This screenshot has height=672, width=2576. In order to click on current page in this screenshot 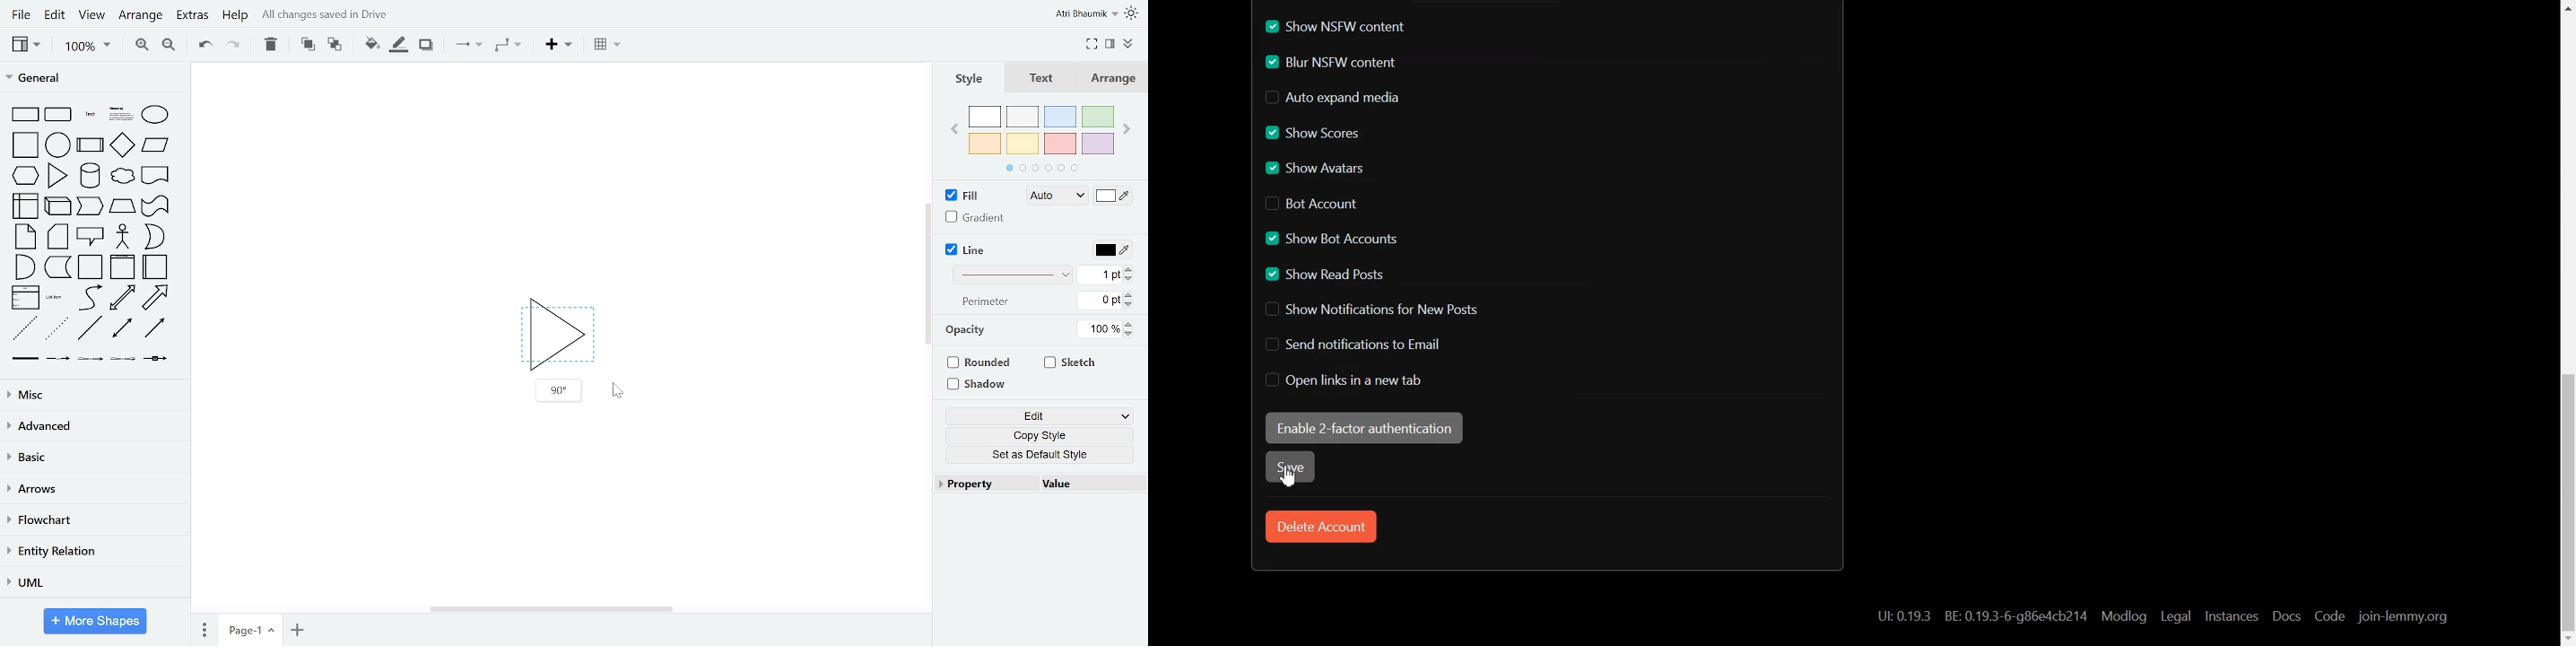, I will do `click(250, 628)`.